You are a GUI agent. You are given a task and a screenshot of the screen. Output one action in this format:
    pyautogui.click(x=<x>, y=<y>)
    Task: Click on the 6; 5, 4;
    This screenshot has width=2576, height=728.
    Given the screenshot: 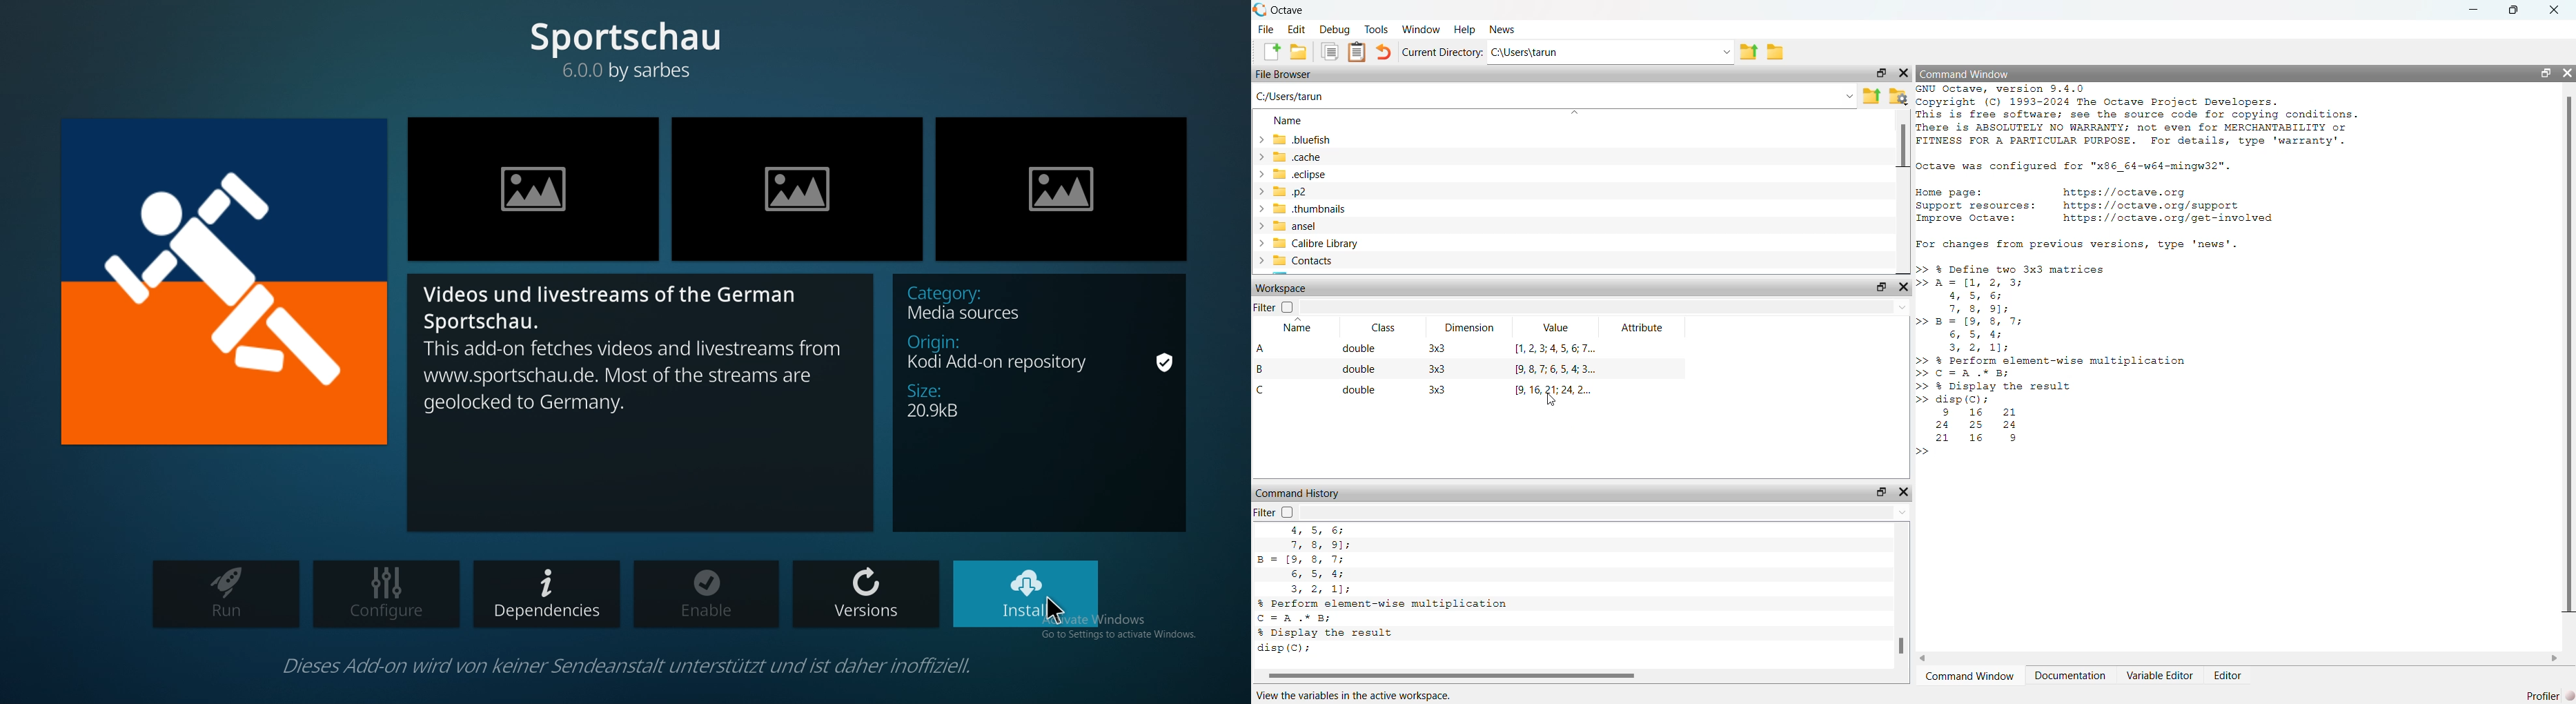 What is the action you would take?
    pyautogui.click(x=1319, y=574)
    